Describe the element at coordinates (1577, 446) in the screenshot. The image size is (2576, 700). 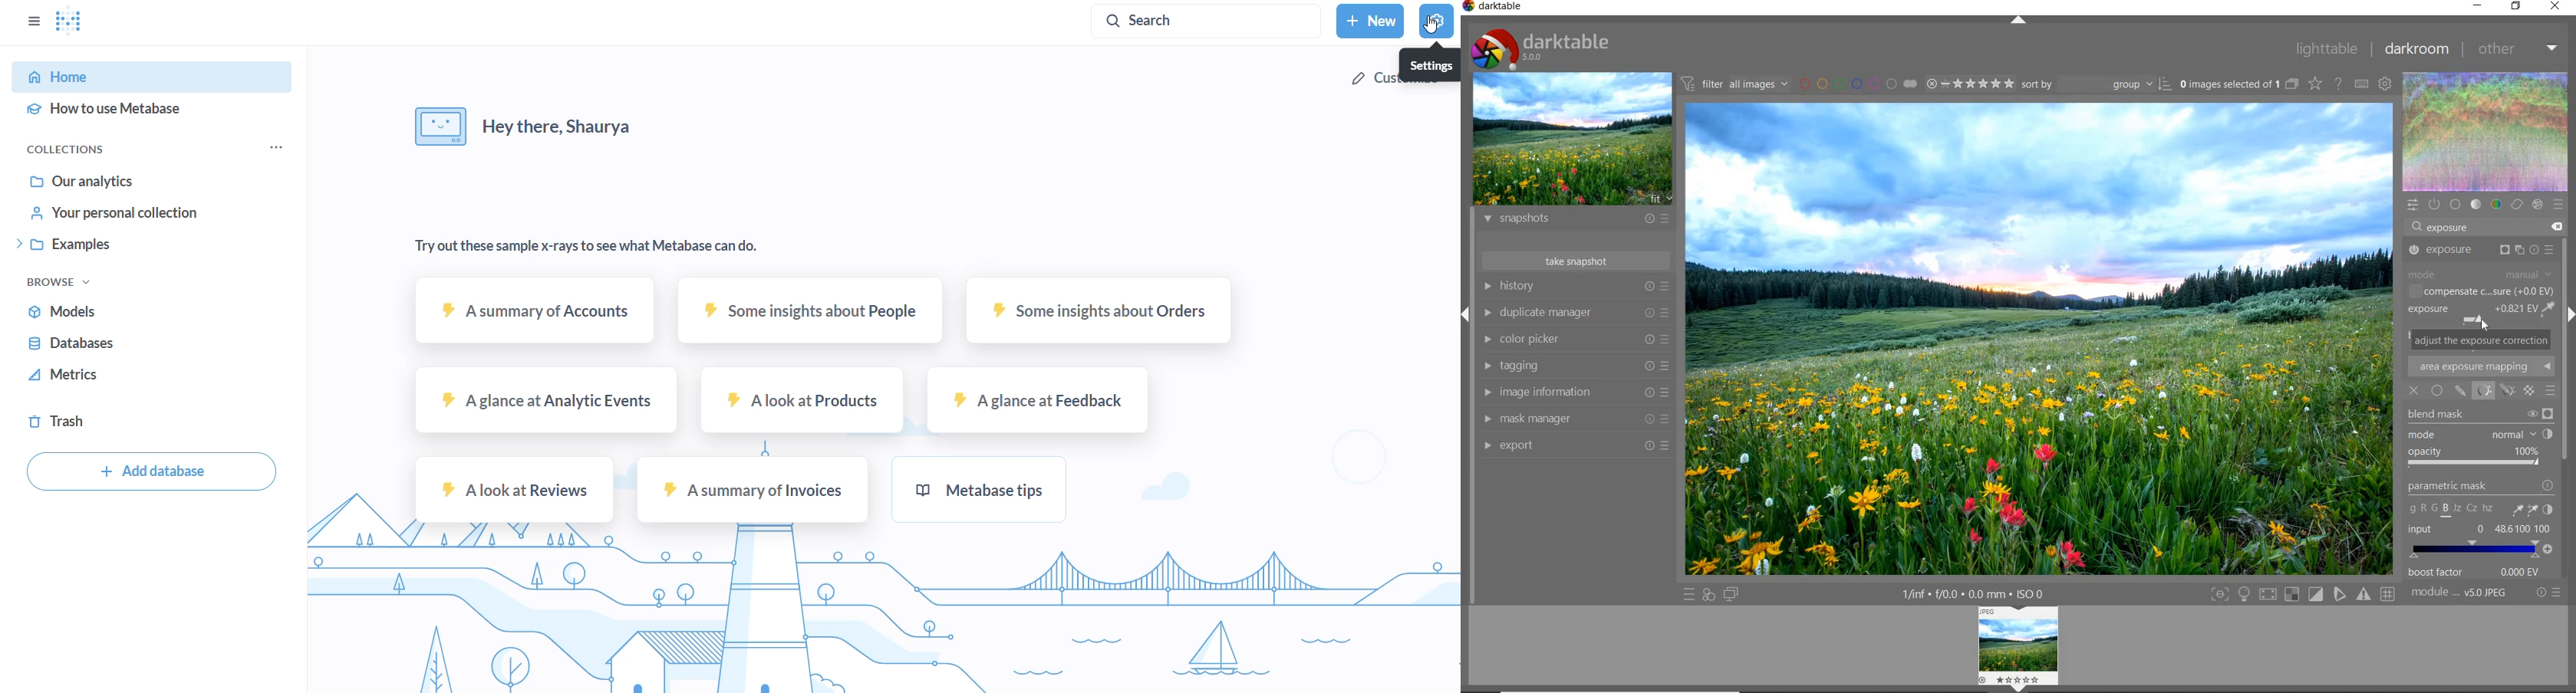
I see `export` at that location.